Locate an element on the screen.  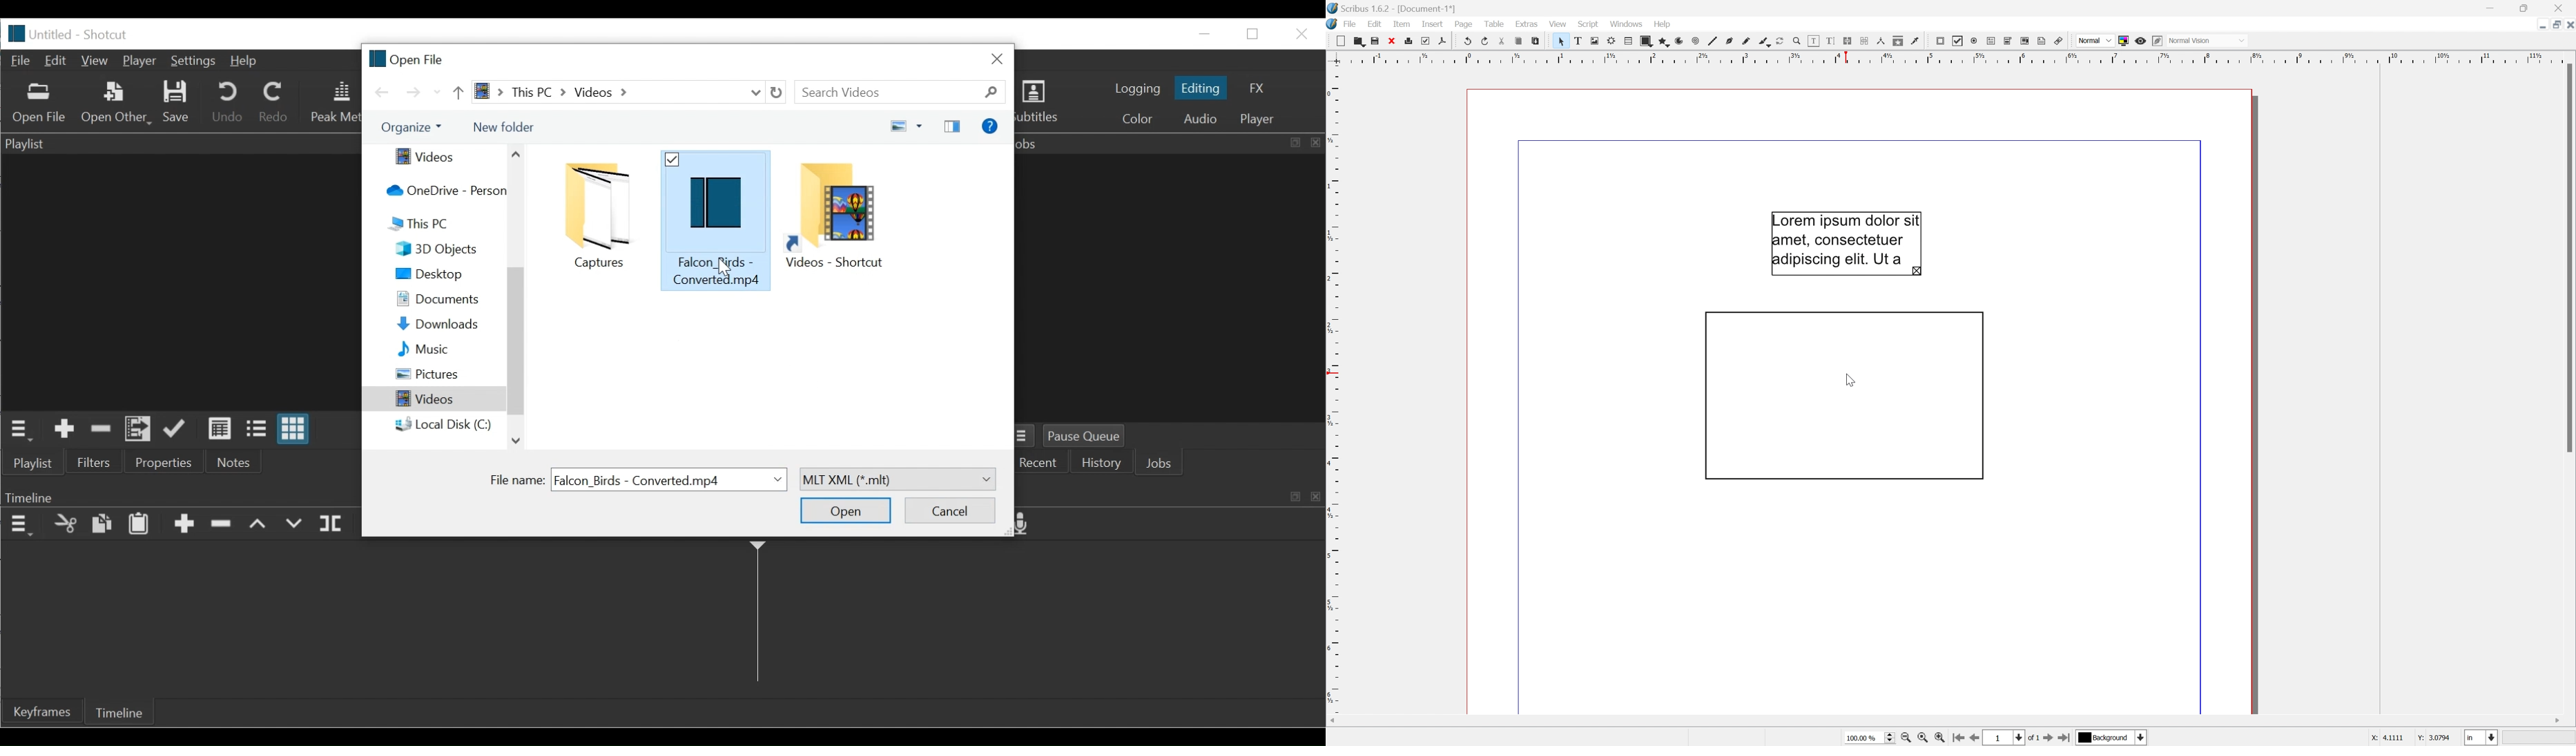
Minimize is located at coordinates (2535, 24).